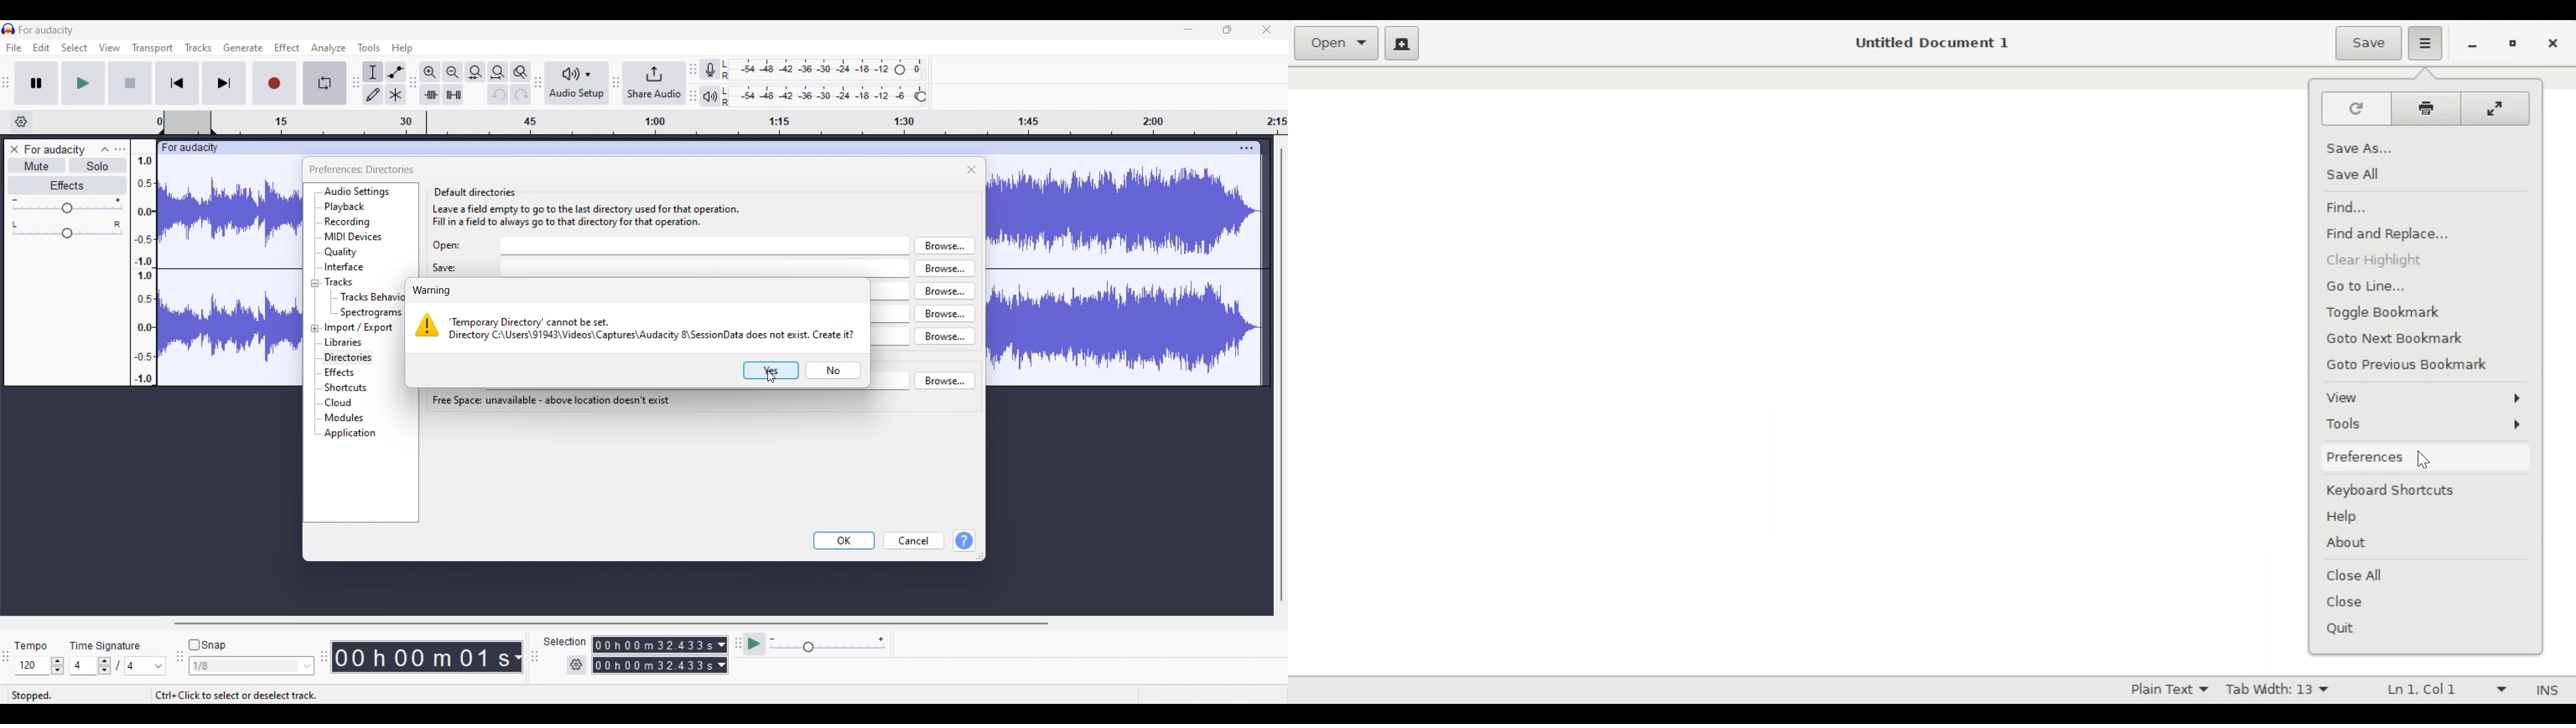 This screenshot has width=2576, height=728. Describe the element at coordinates (360, 170) in the screenshot. I see `Title of window and current setting` at that location.